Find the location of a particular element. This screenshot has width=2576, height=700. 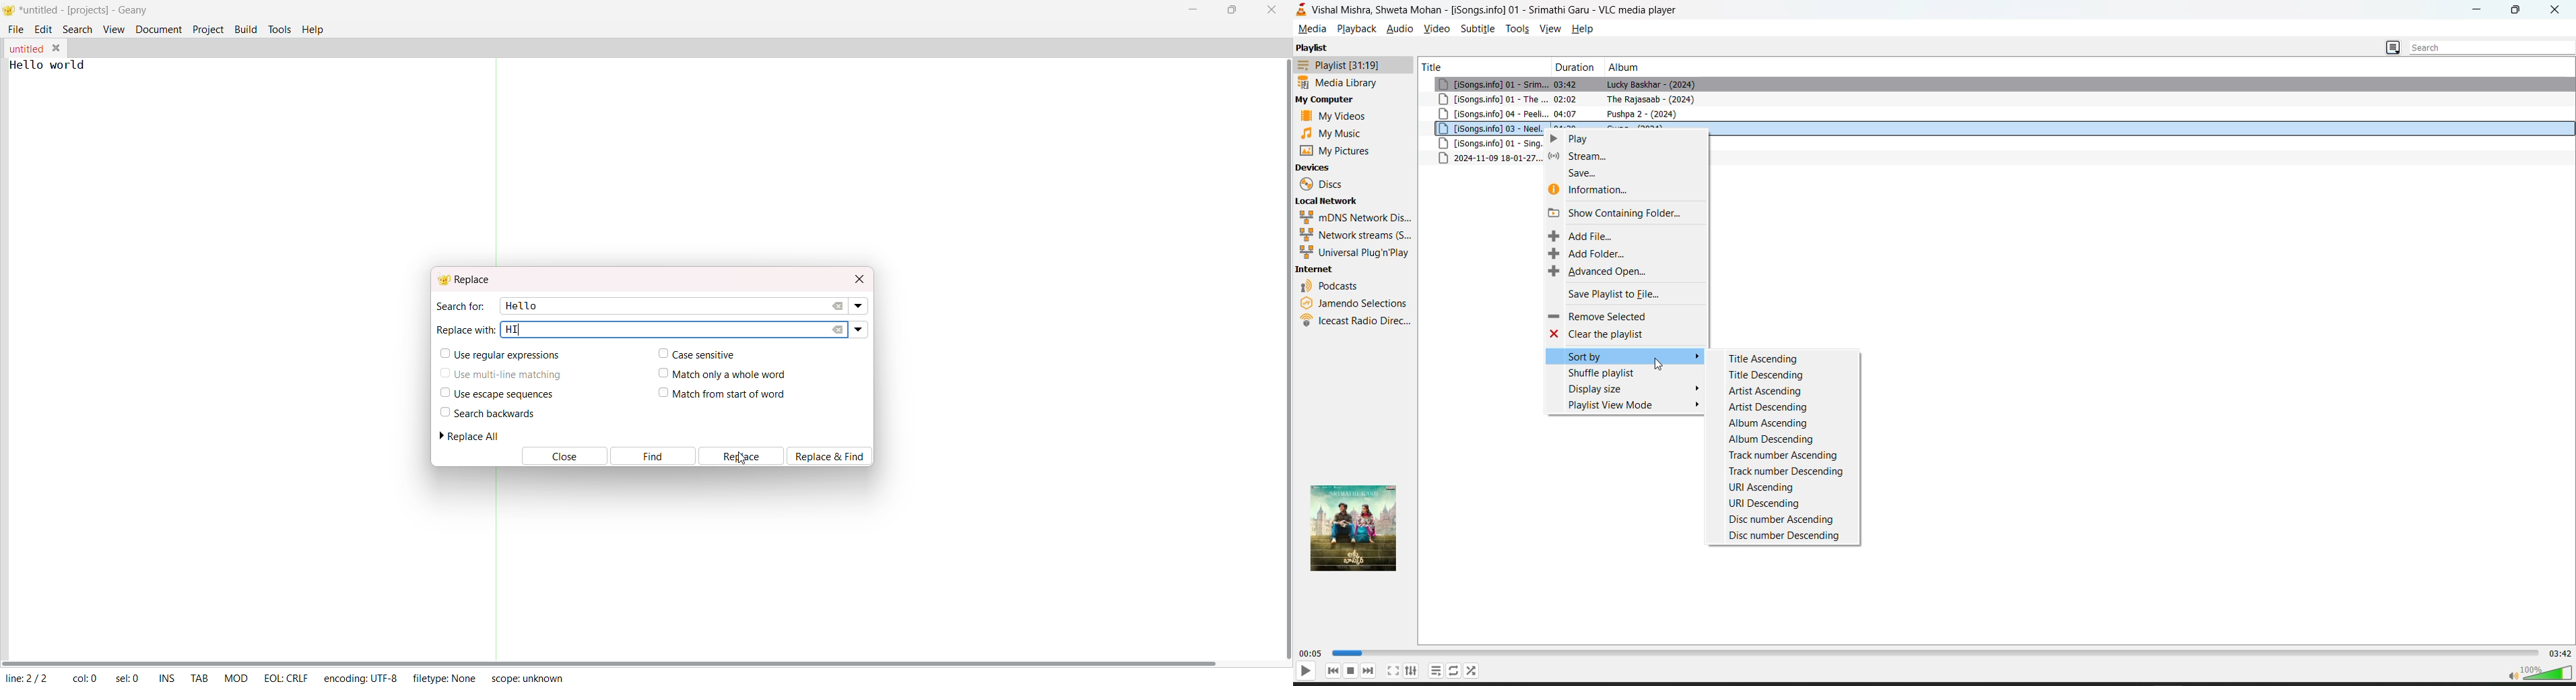

vertical scroll bar is located at coordinates (1284, 359).